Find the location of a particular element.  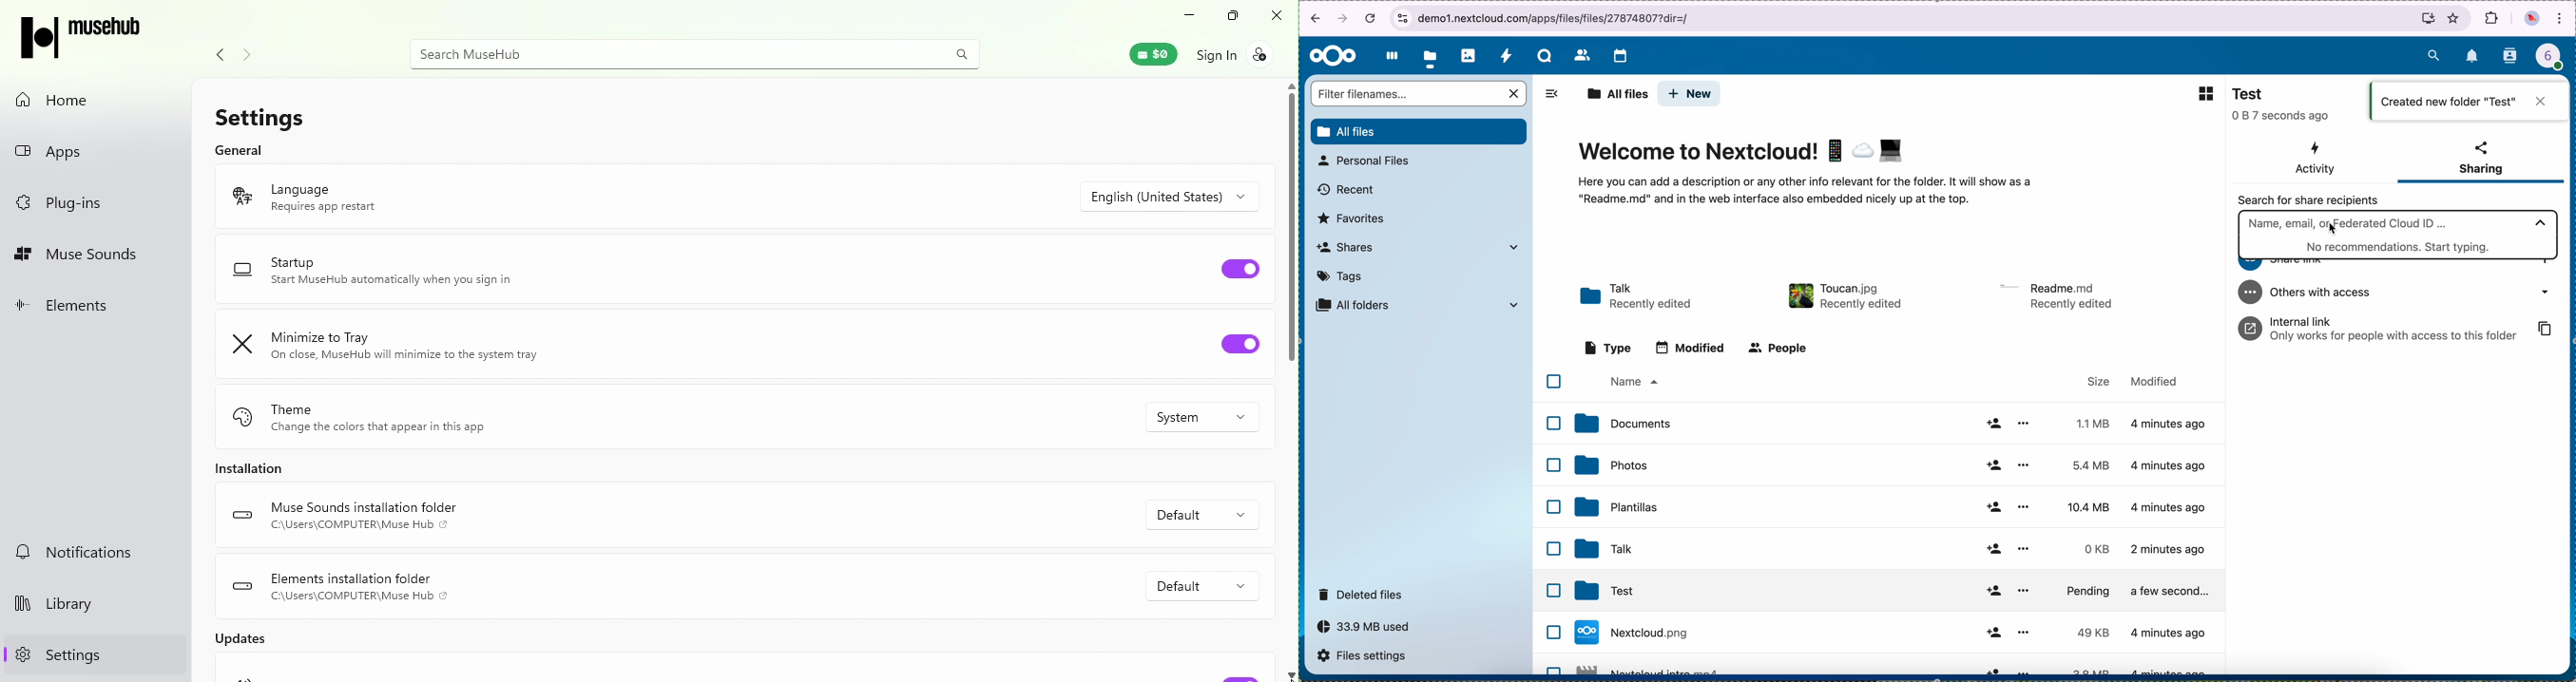

name is located at coordinates (1633, 382).